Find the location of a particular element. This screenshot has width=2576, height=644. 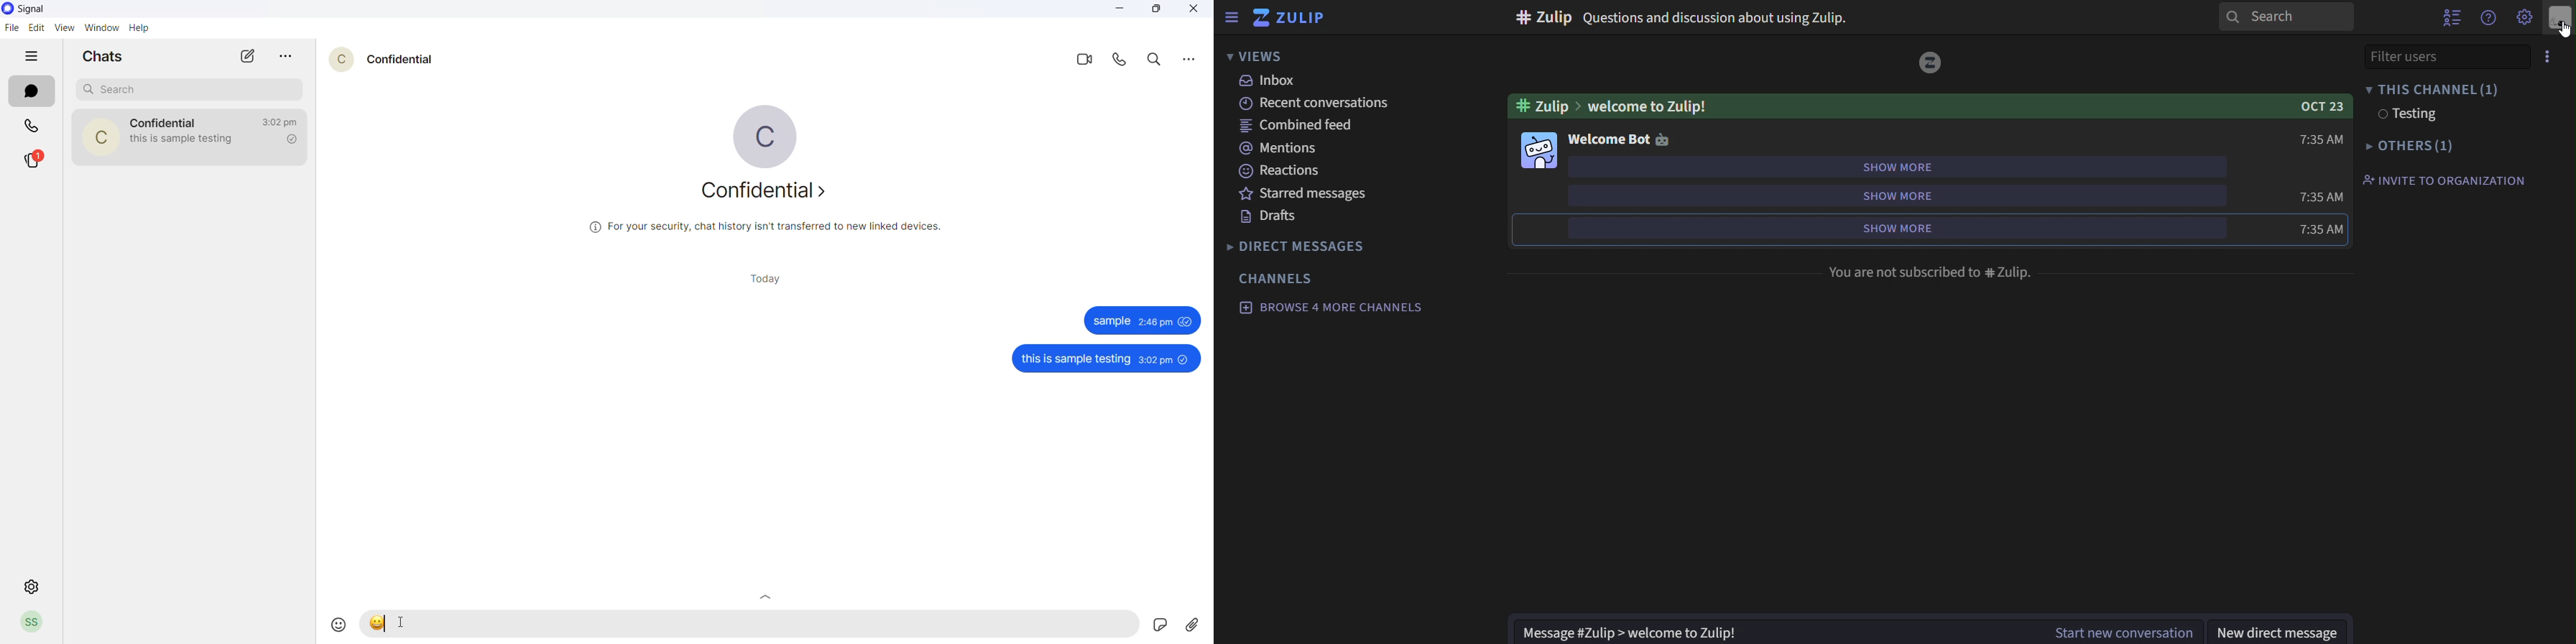

more options is located at coordinates (288, 56).